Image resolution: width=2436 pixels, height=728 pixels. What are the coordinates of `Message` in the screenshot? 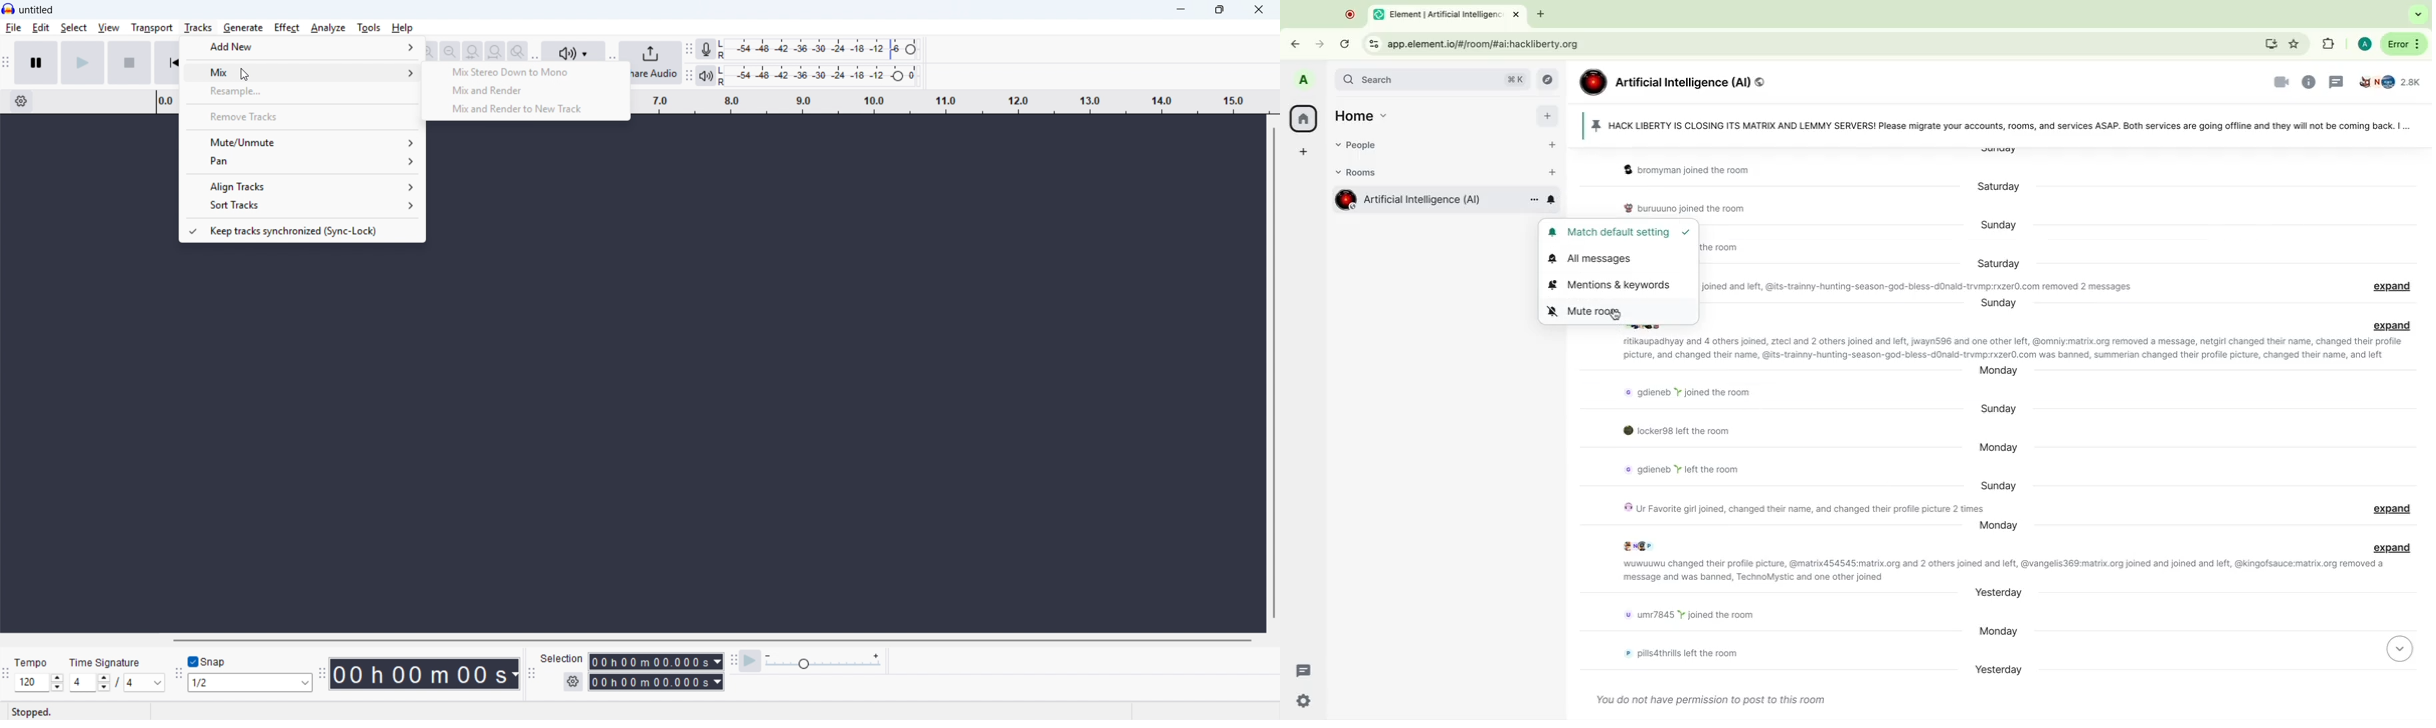 It's located at (1692, 208).